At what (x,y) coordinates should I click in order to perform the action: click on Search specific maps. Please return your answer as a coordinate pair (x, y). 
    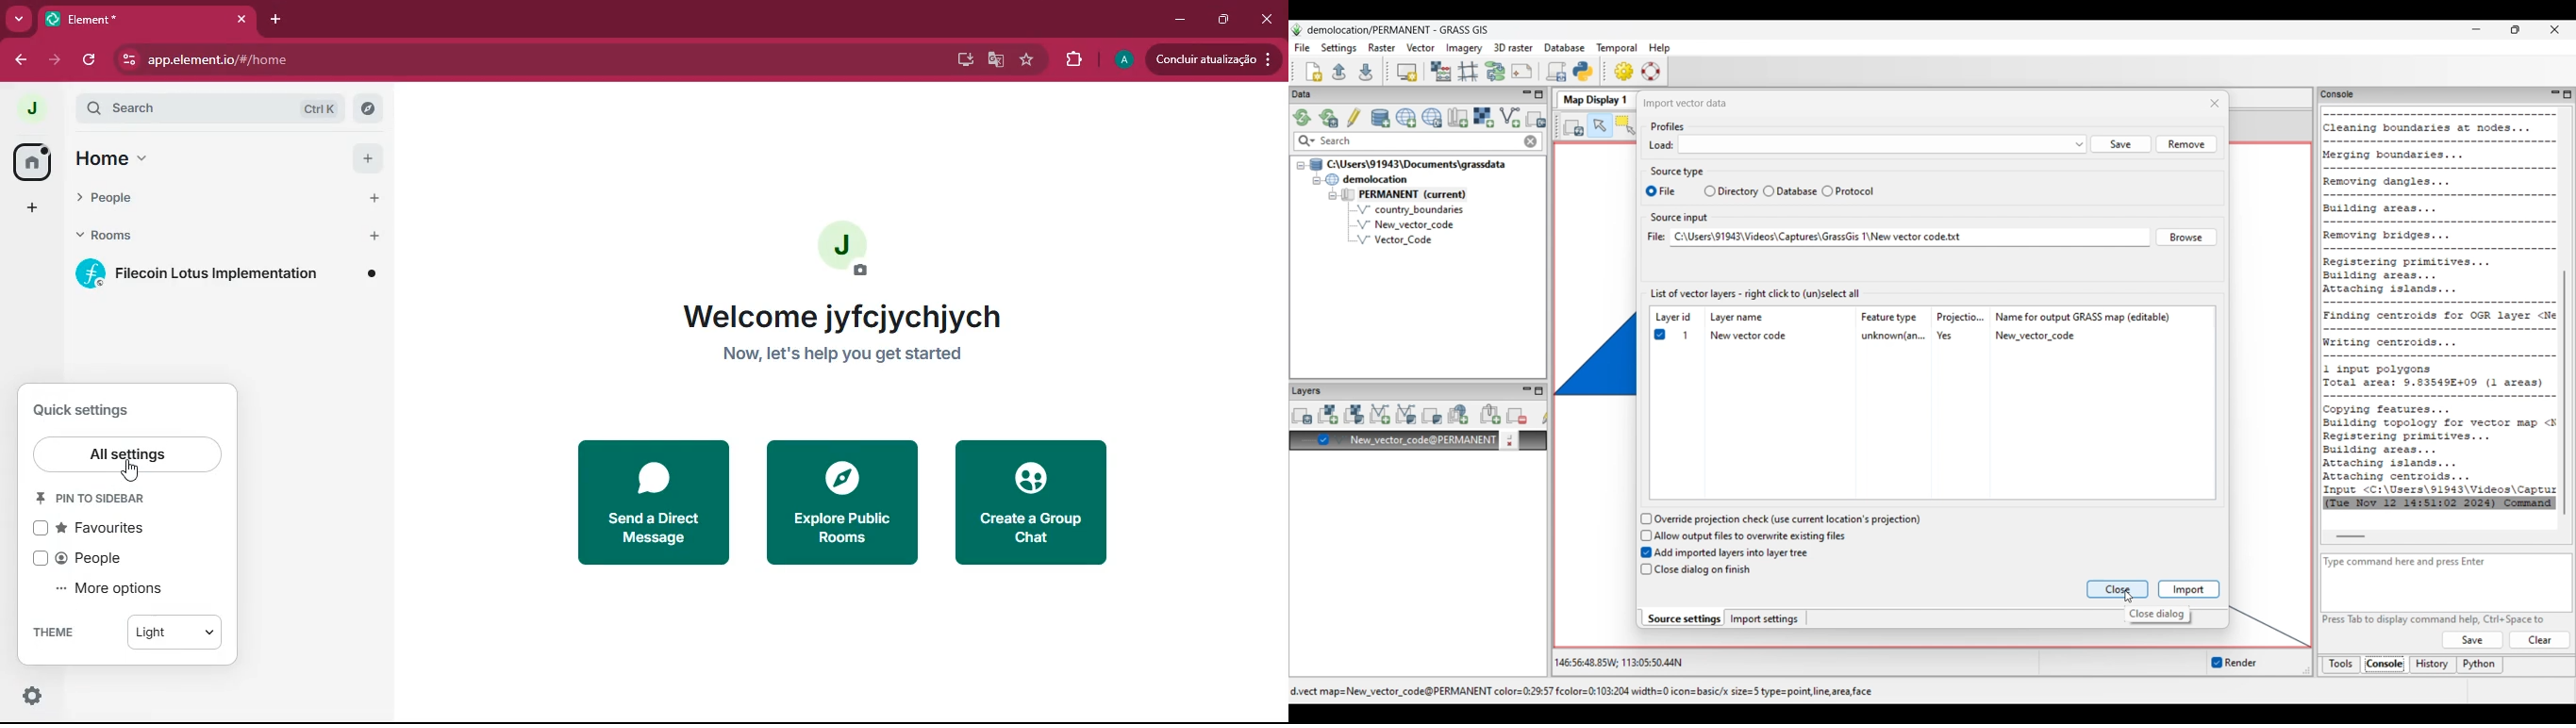
    Looking at the image, I should click on (1305, 141).